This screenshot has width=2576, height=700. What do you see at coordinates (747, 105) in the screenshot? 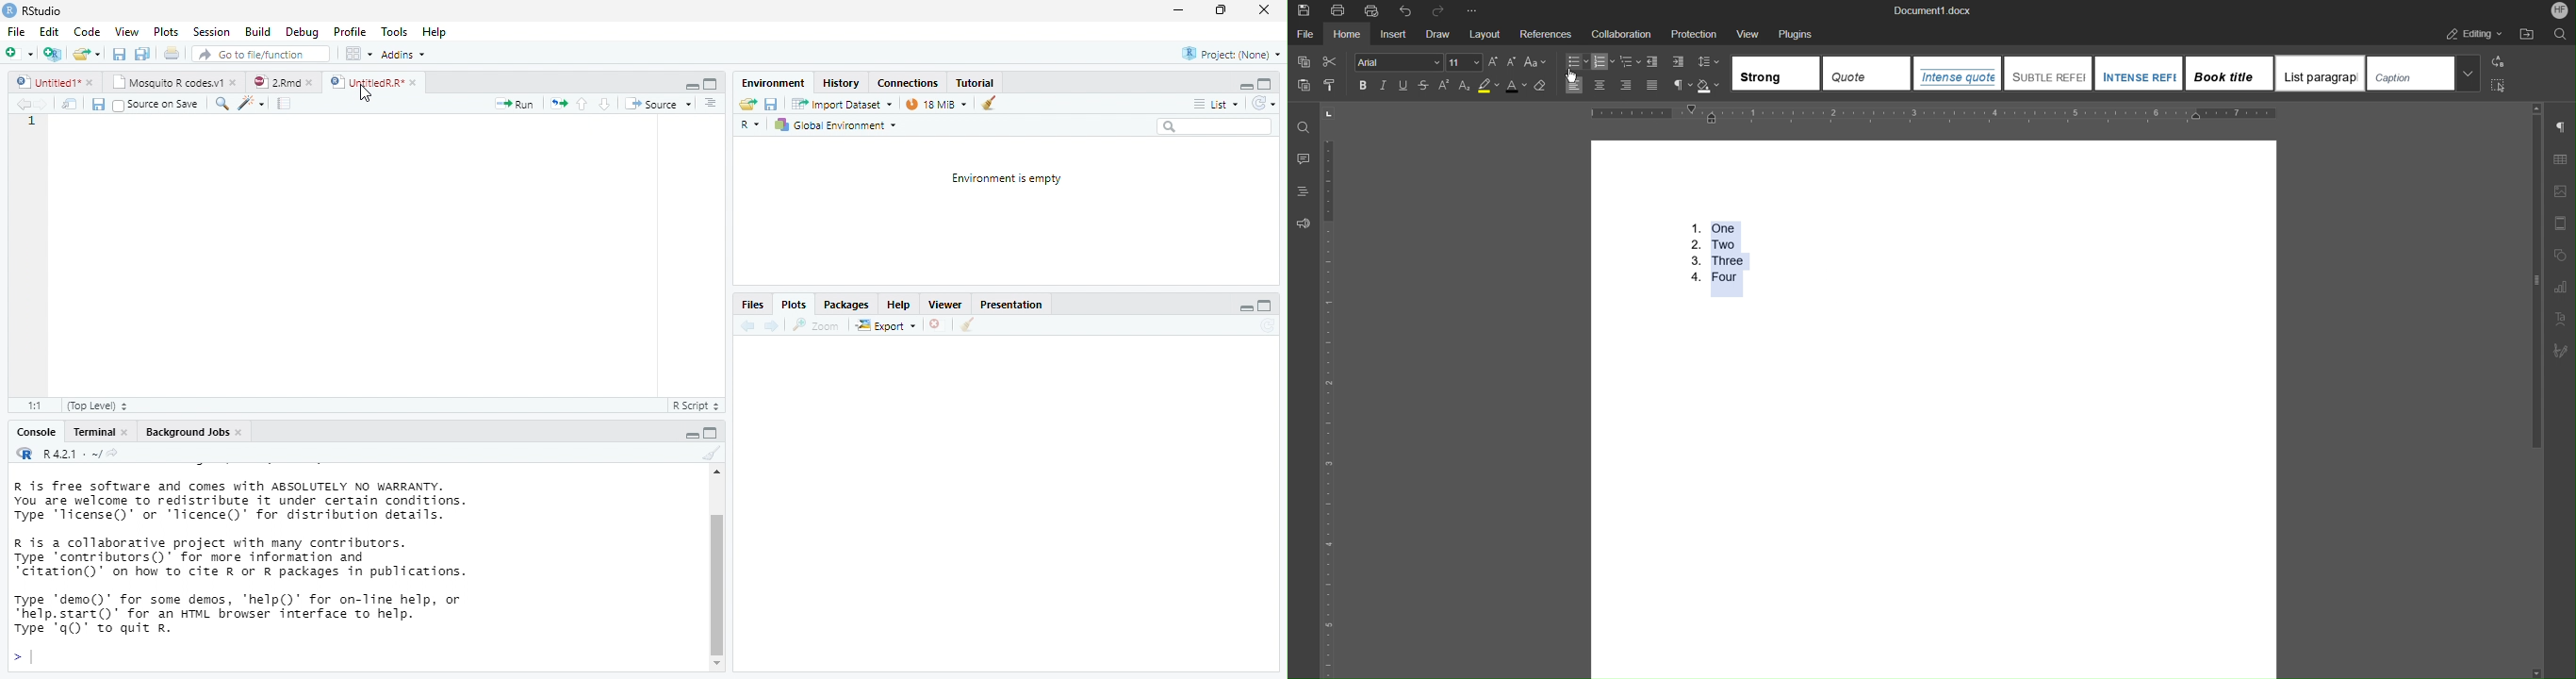
I see `Load workspace` at bounding box center [747, 105].